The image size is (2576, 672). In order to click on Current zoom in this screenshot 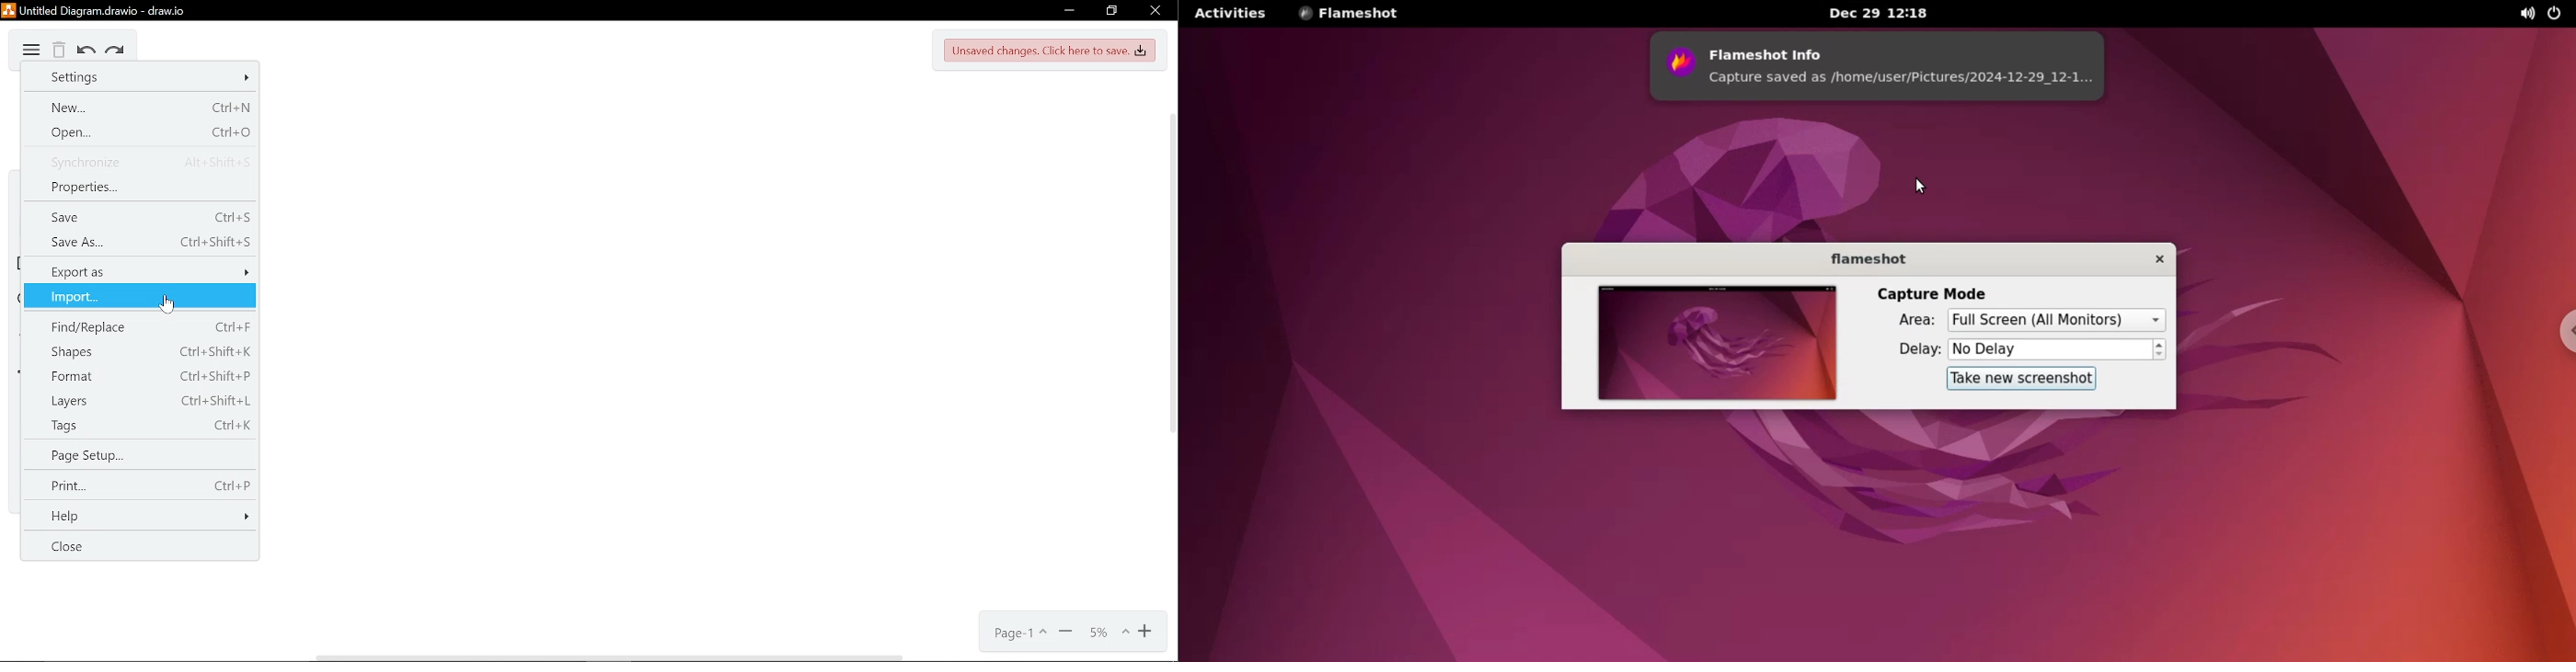, I will do `click(1108, 632)`.